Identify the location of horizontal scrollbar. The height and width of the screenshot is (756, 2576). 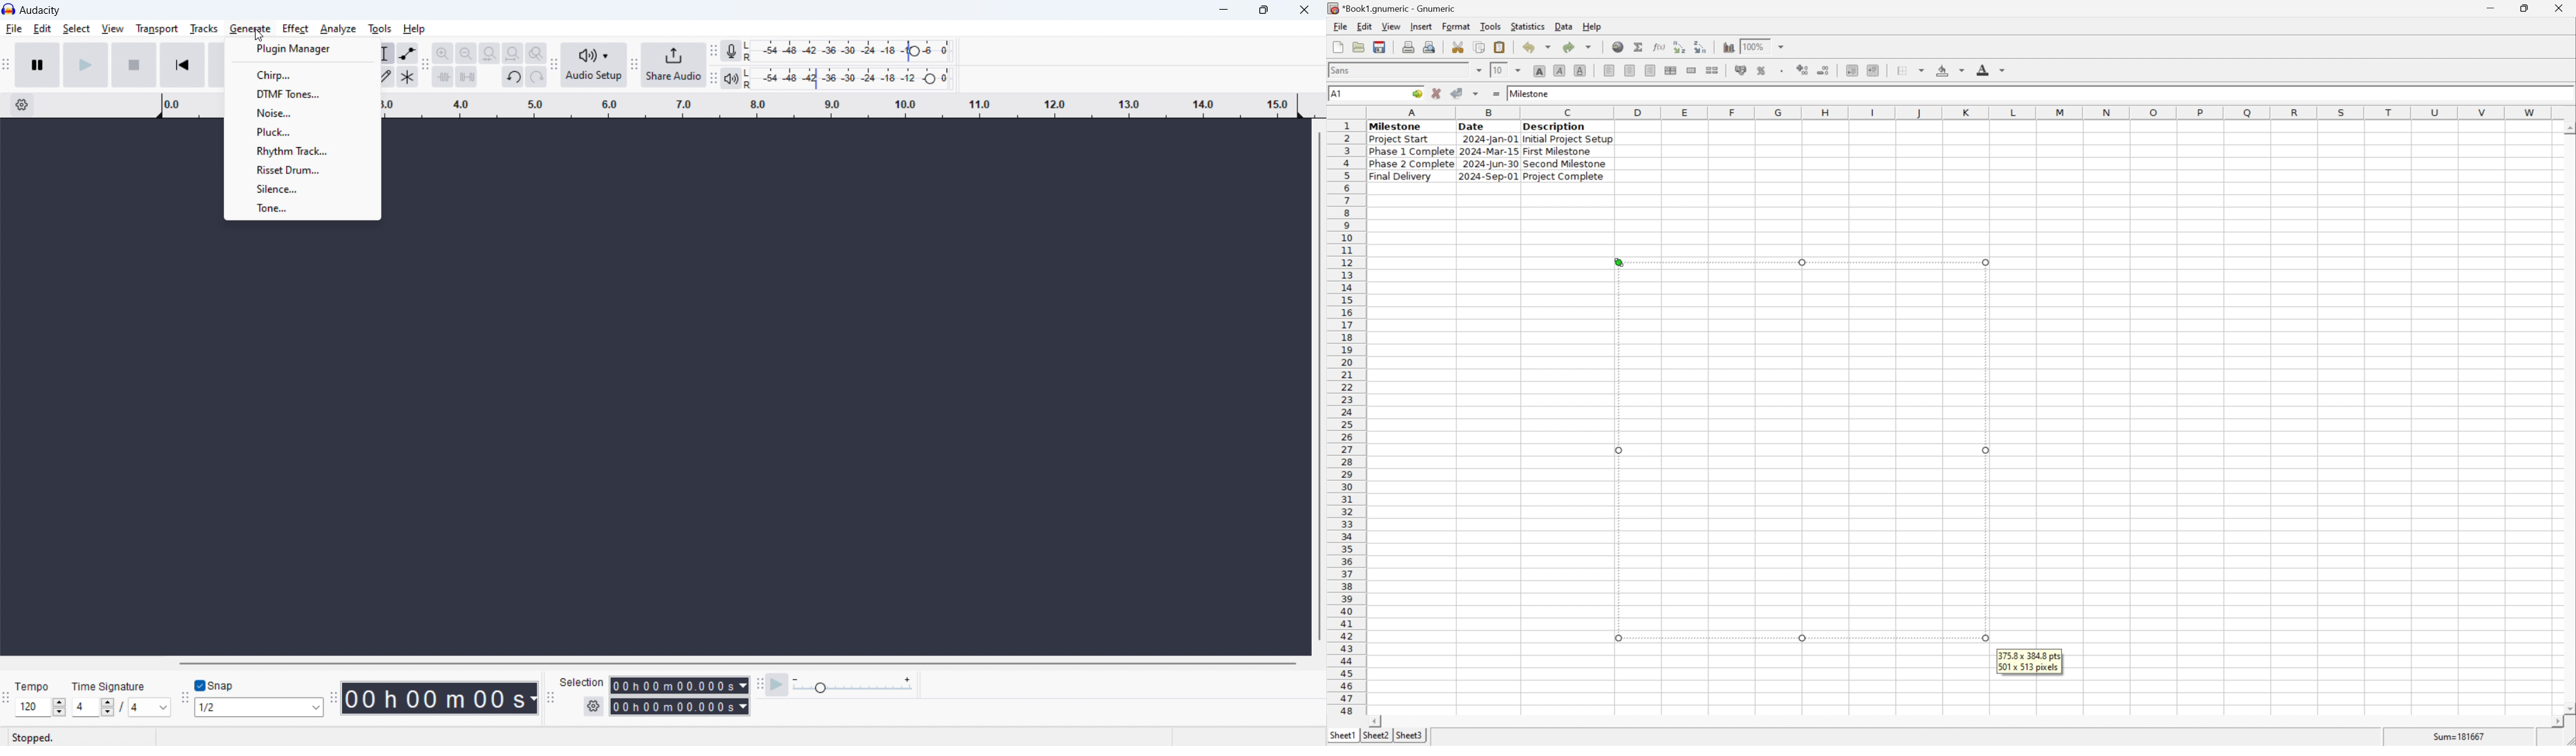
(737, 663).